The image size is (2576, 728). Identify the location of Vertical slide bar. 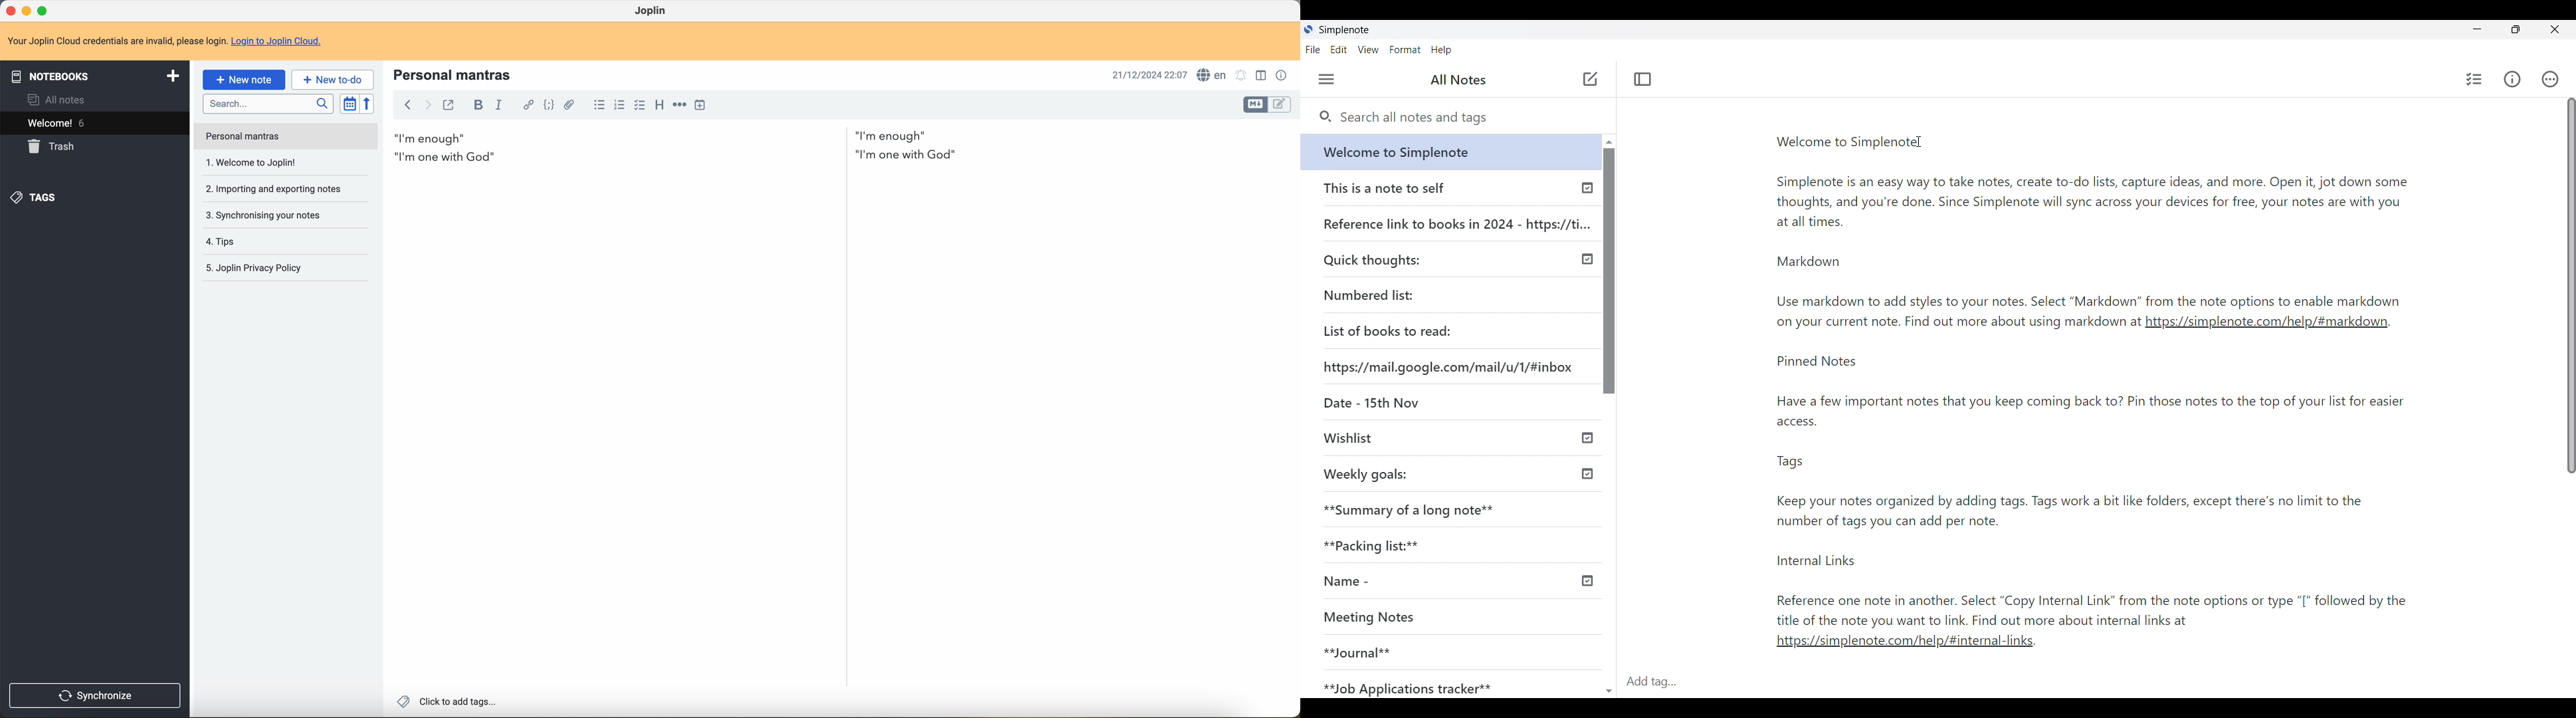
(2571, 287).